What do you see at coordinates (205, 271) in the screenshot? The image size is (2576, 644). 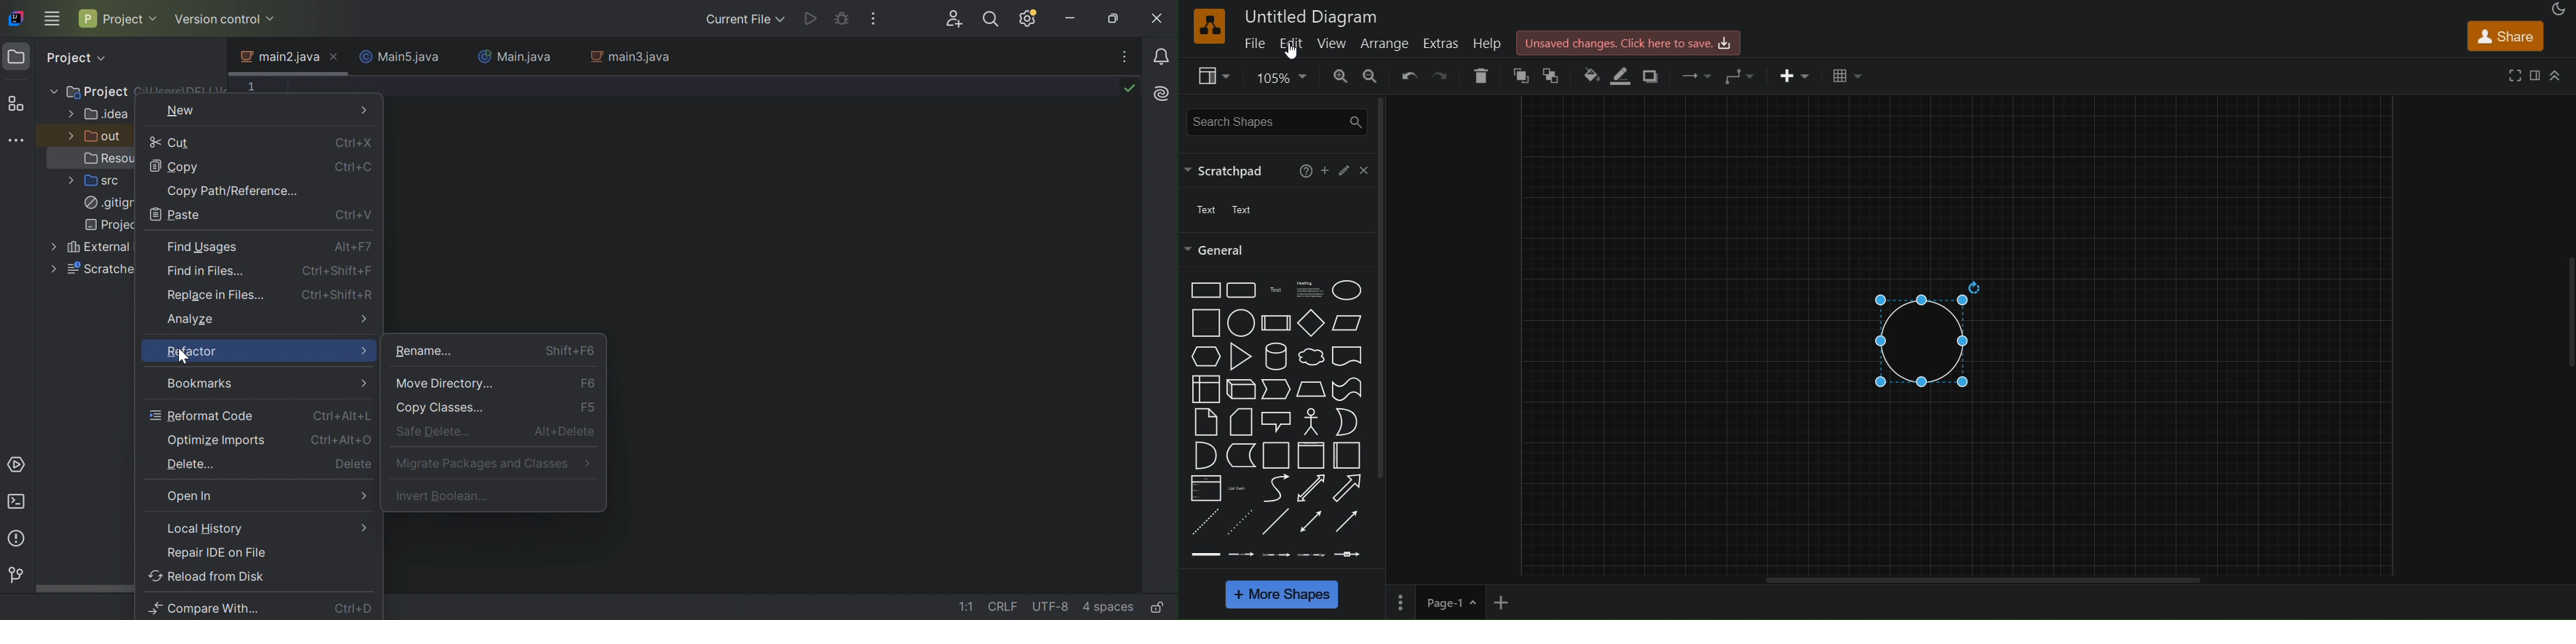 I see `Find in Files` at bounding box center [205, 271].